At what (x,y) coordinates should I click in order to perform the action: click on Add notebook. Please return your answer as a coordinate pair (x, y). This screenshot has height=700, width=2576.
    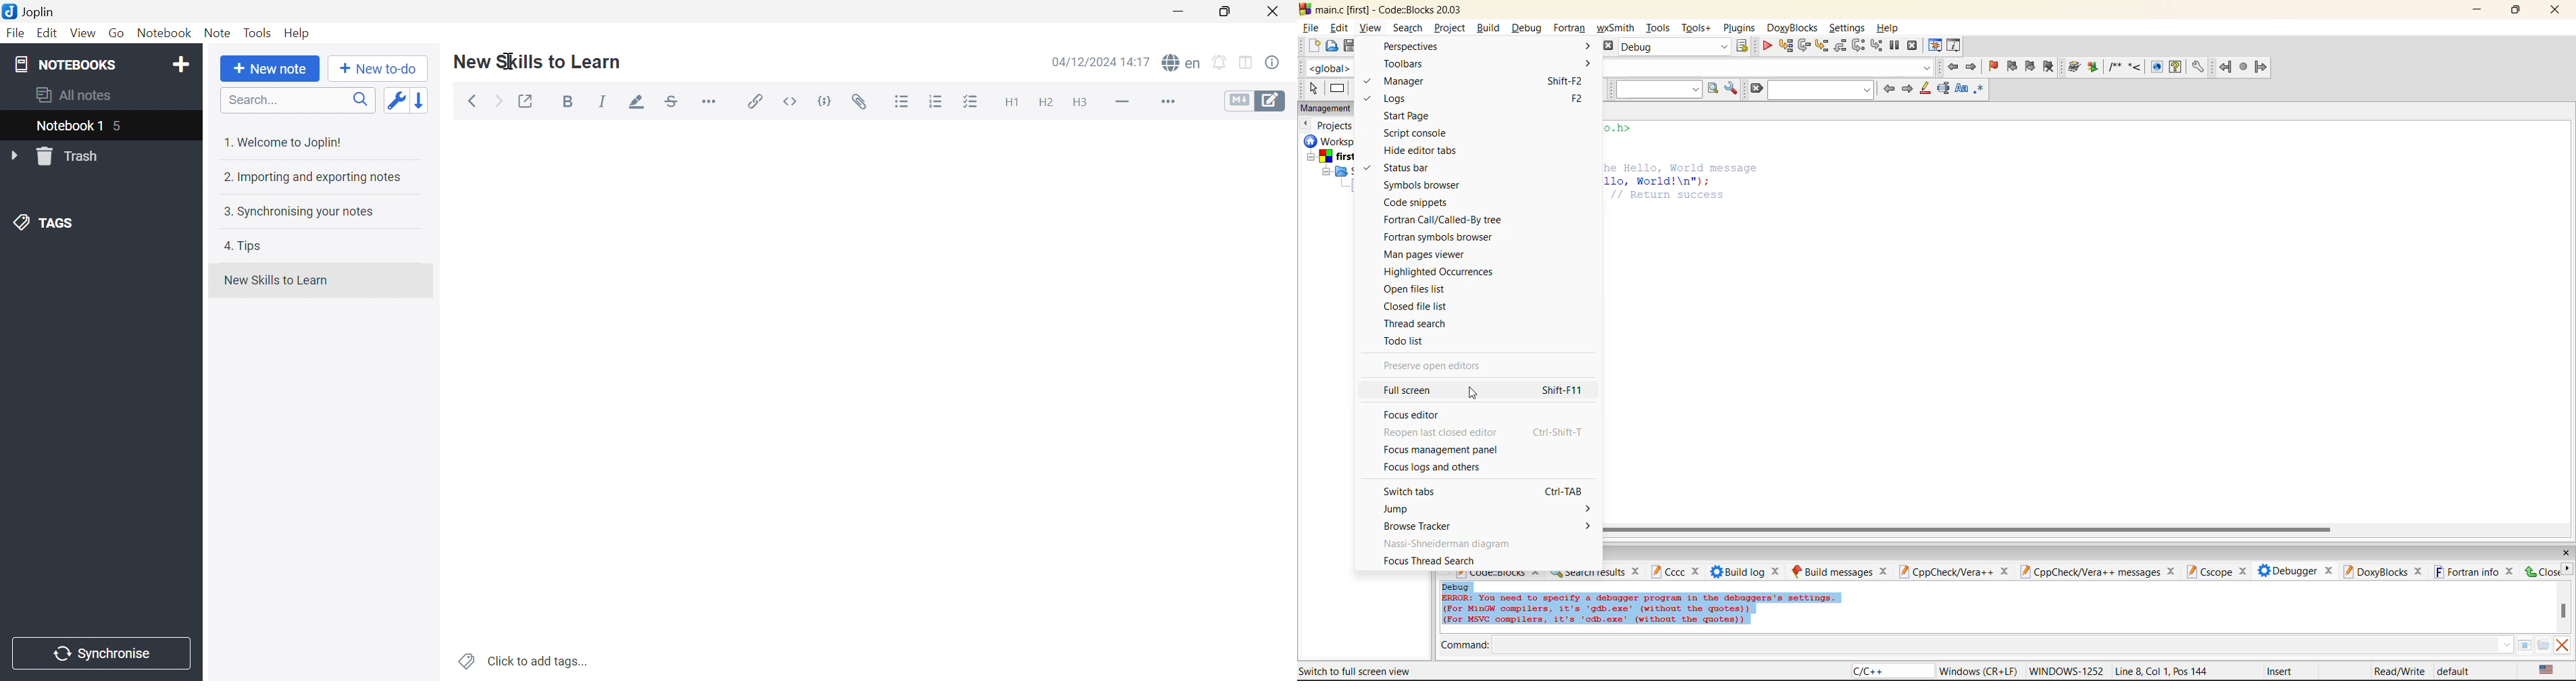
    Looking at the image, I should click on (181, 66).